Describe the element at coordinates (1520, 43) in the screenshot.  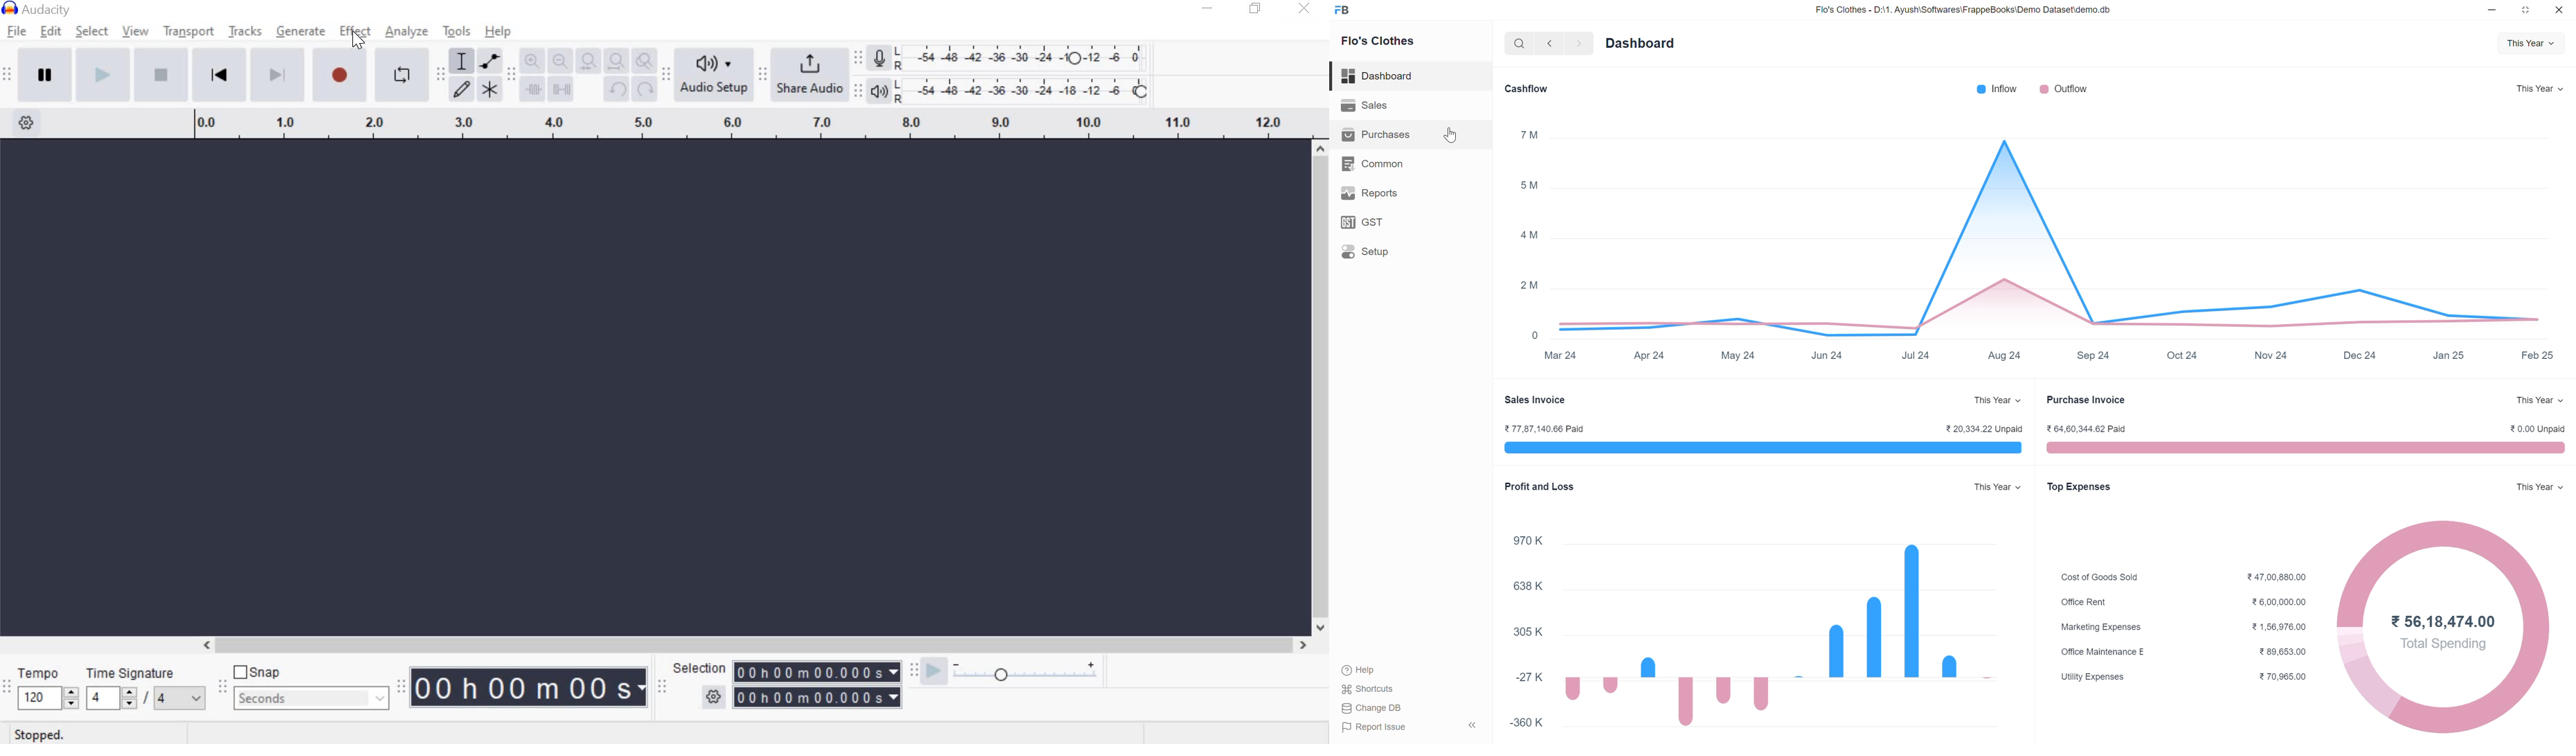
I see `Search` at that location.